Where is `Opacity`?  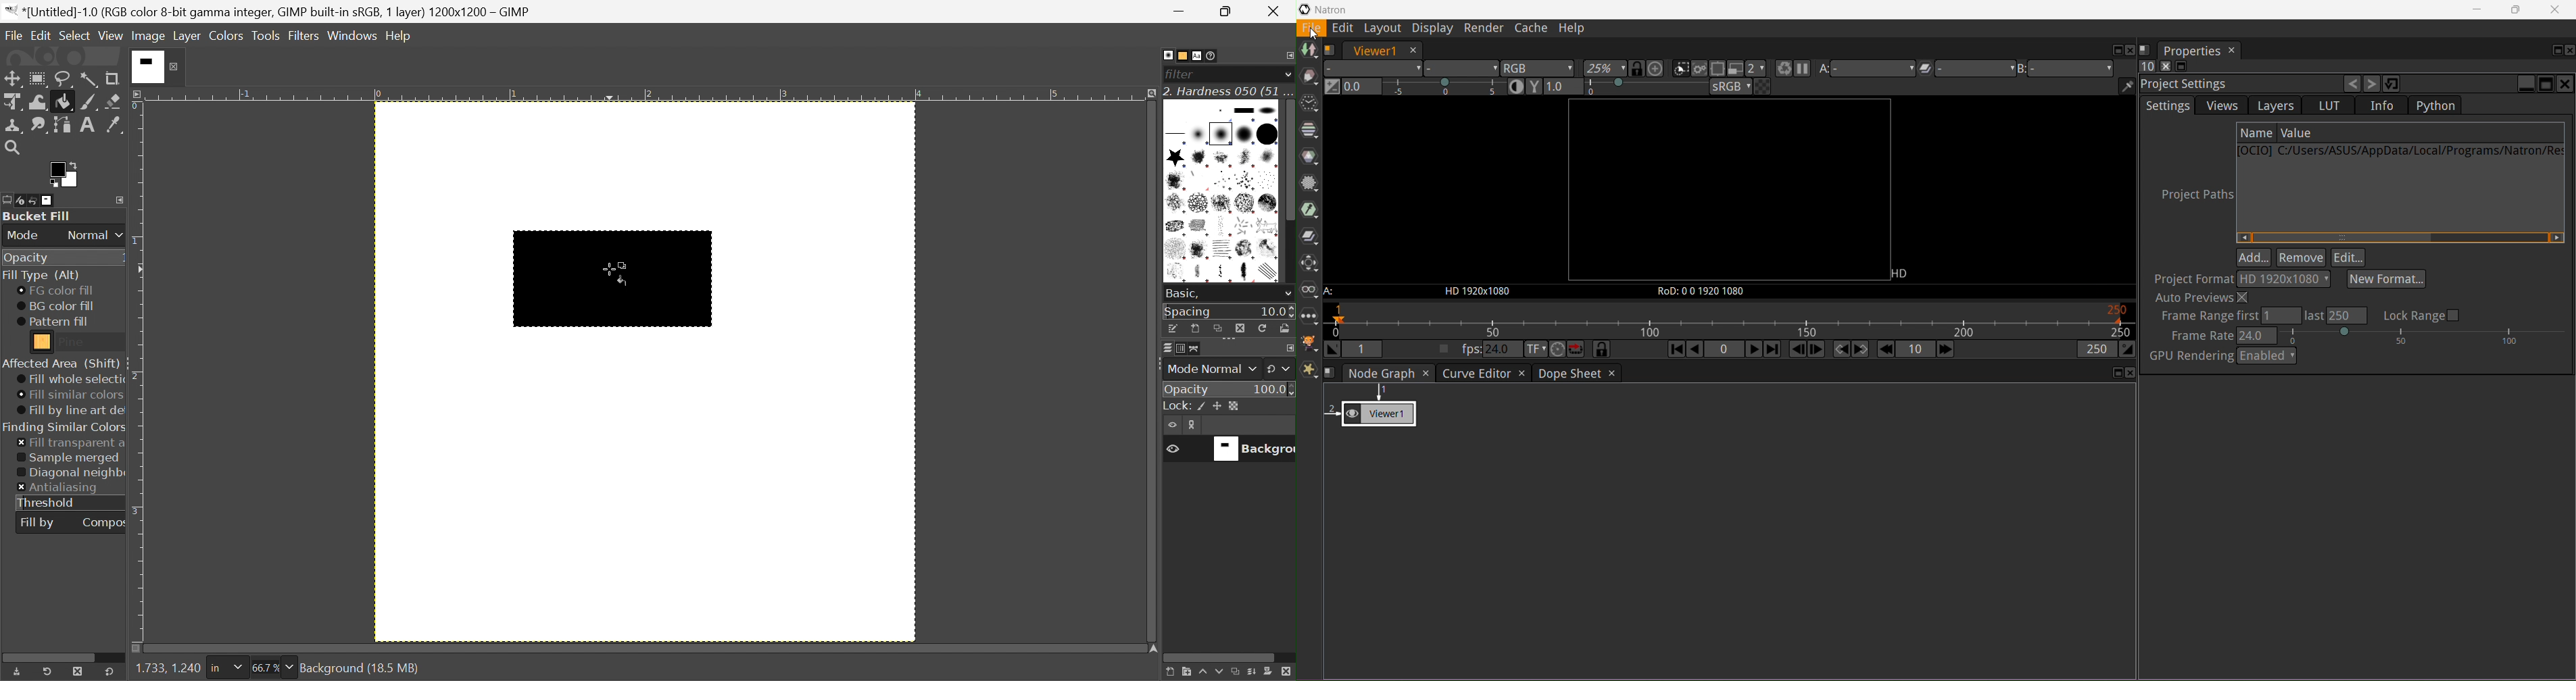
Opacity is located at coordinates (1188, 389).